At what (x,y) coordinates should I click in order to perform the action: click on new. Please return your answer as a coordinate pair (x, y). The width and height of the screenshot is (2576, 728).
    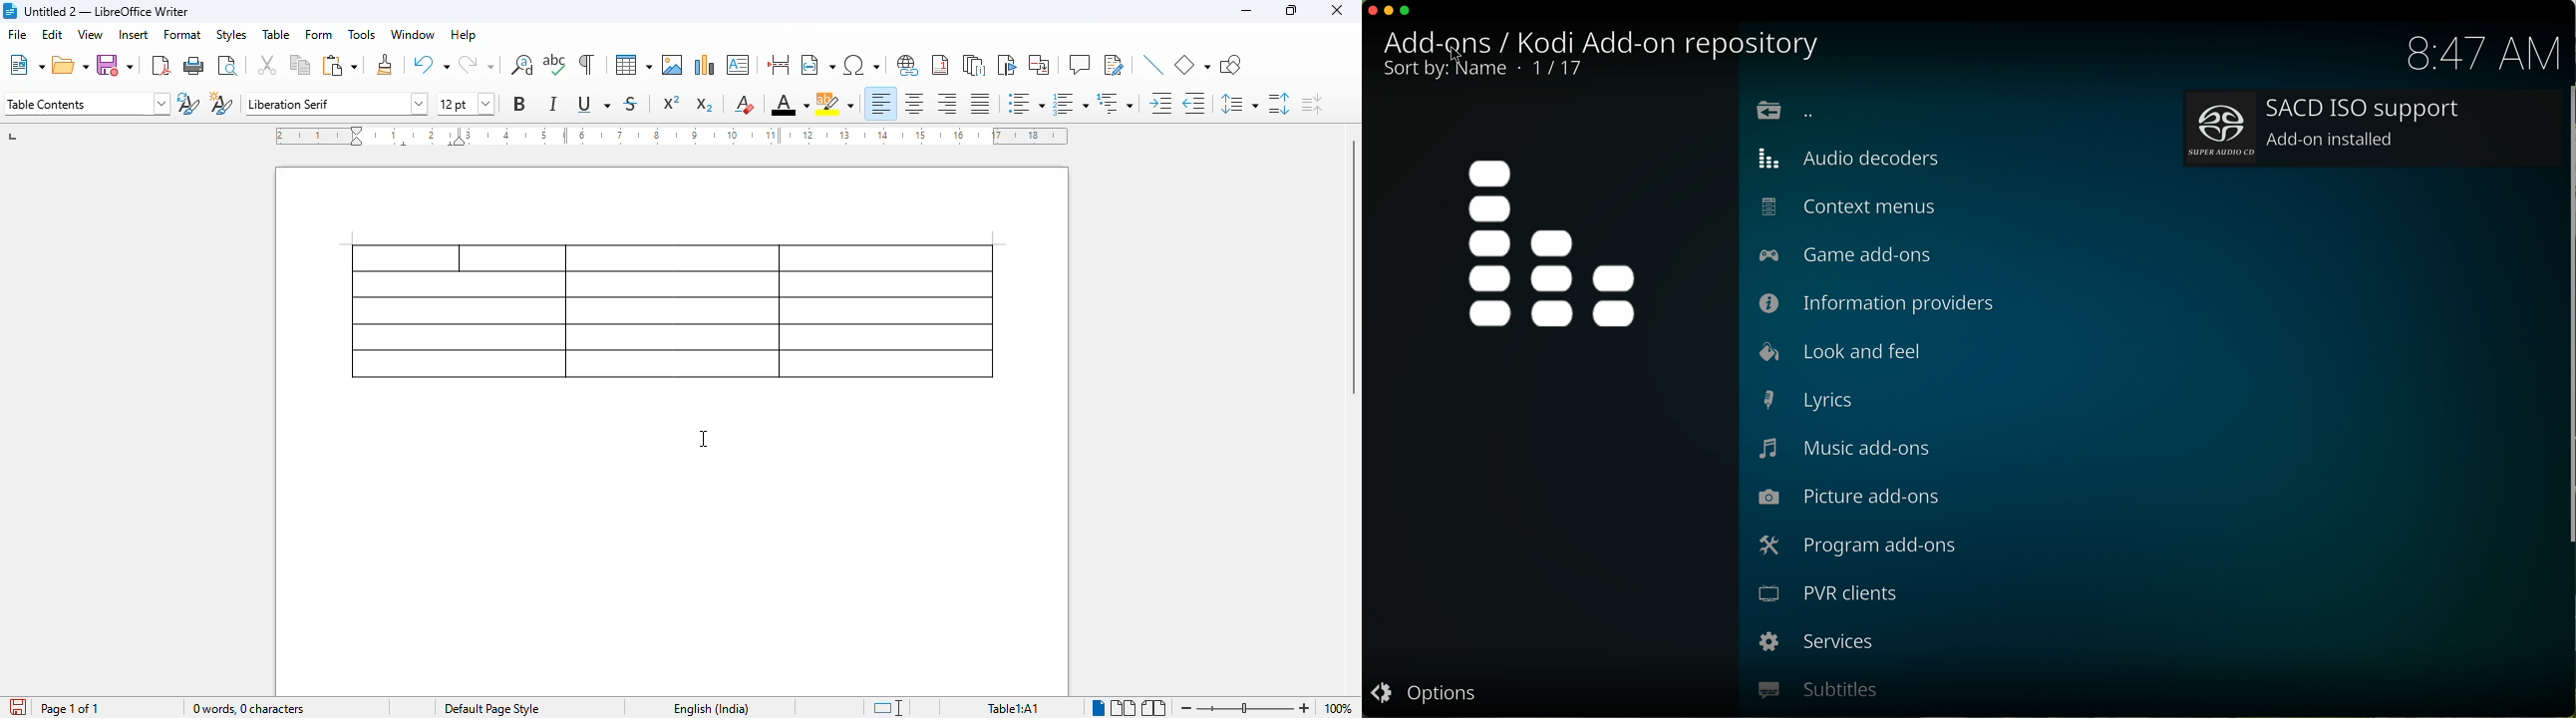
    Looking at the image, I should click on (26, 66).